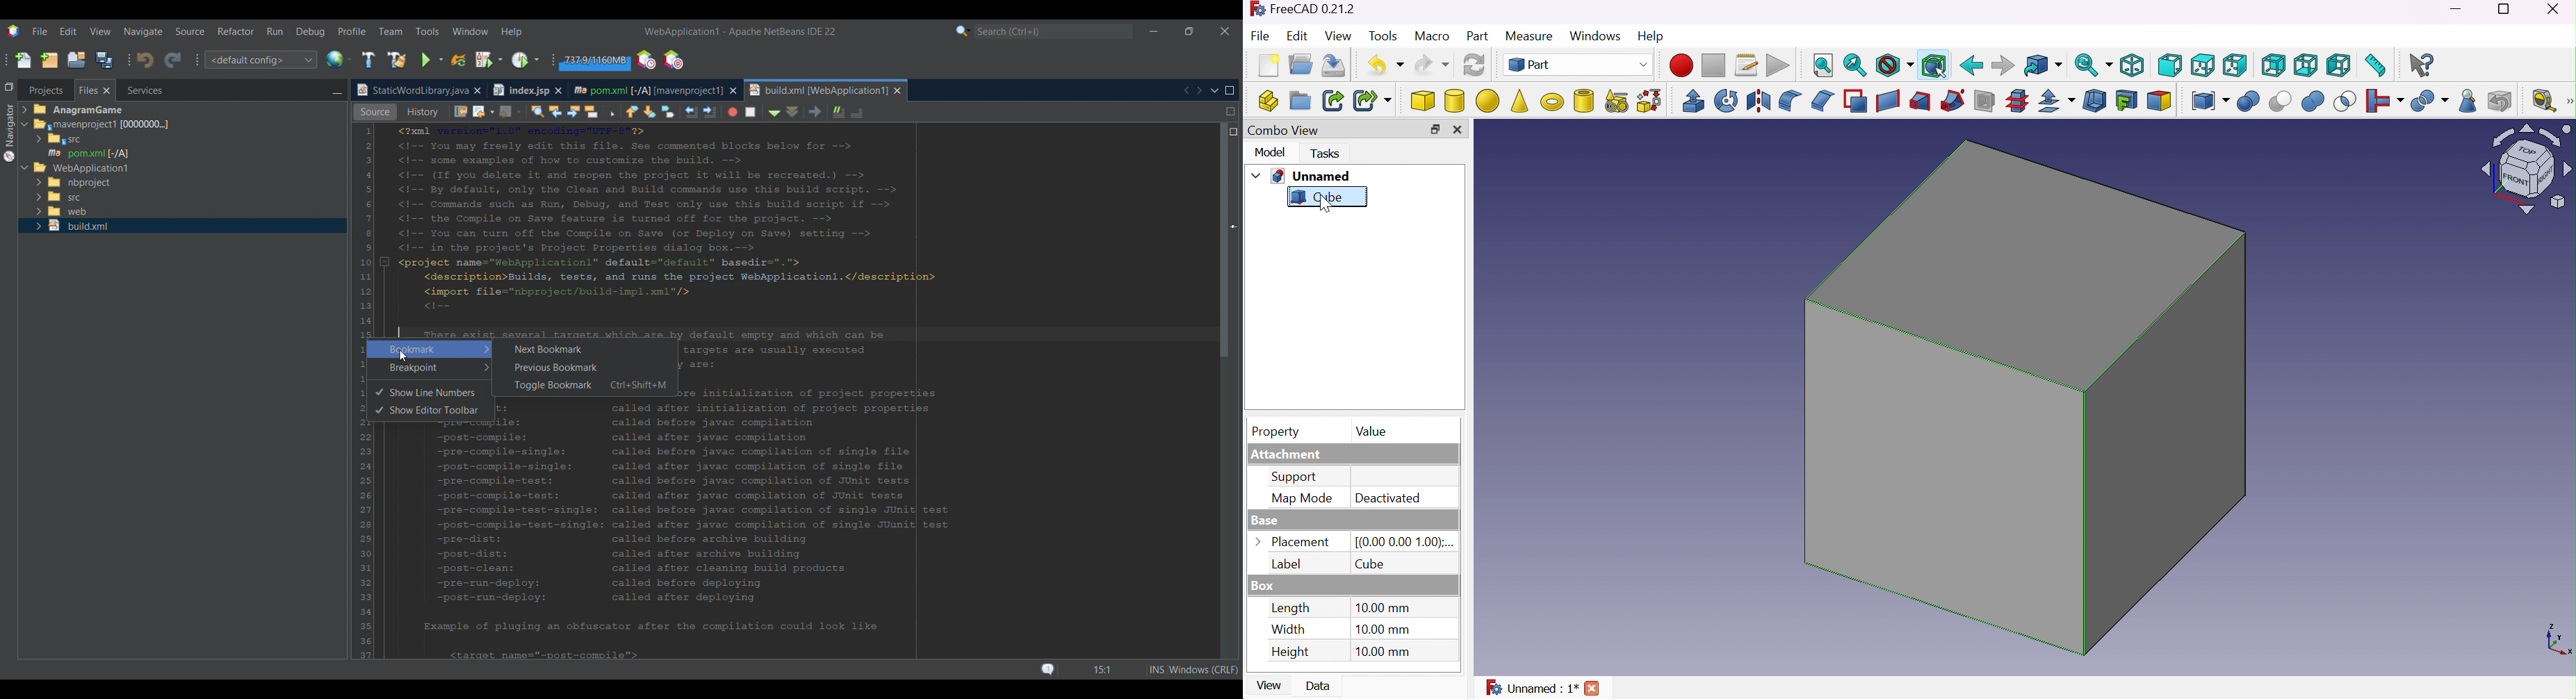  I want to click on Close, so click(2553, 9).